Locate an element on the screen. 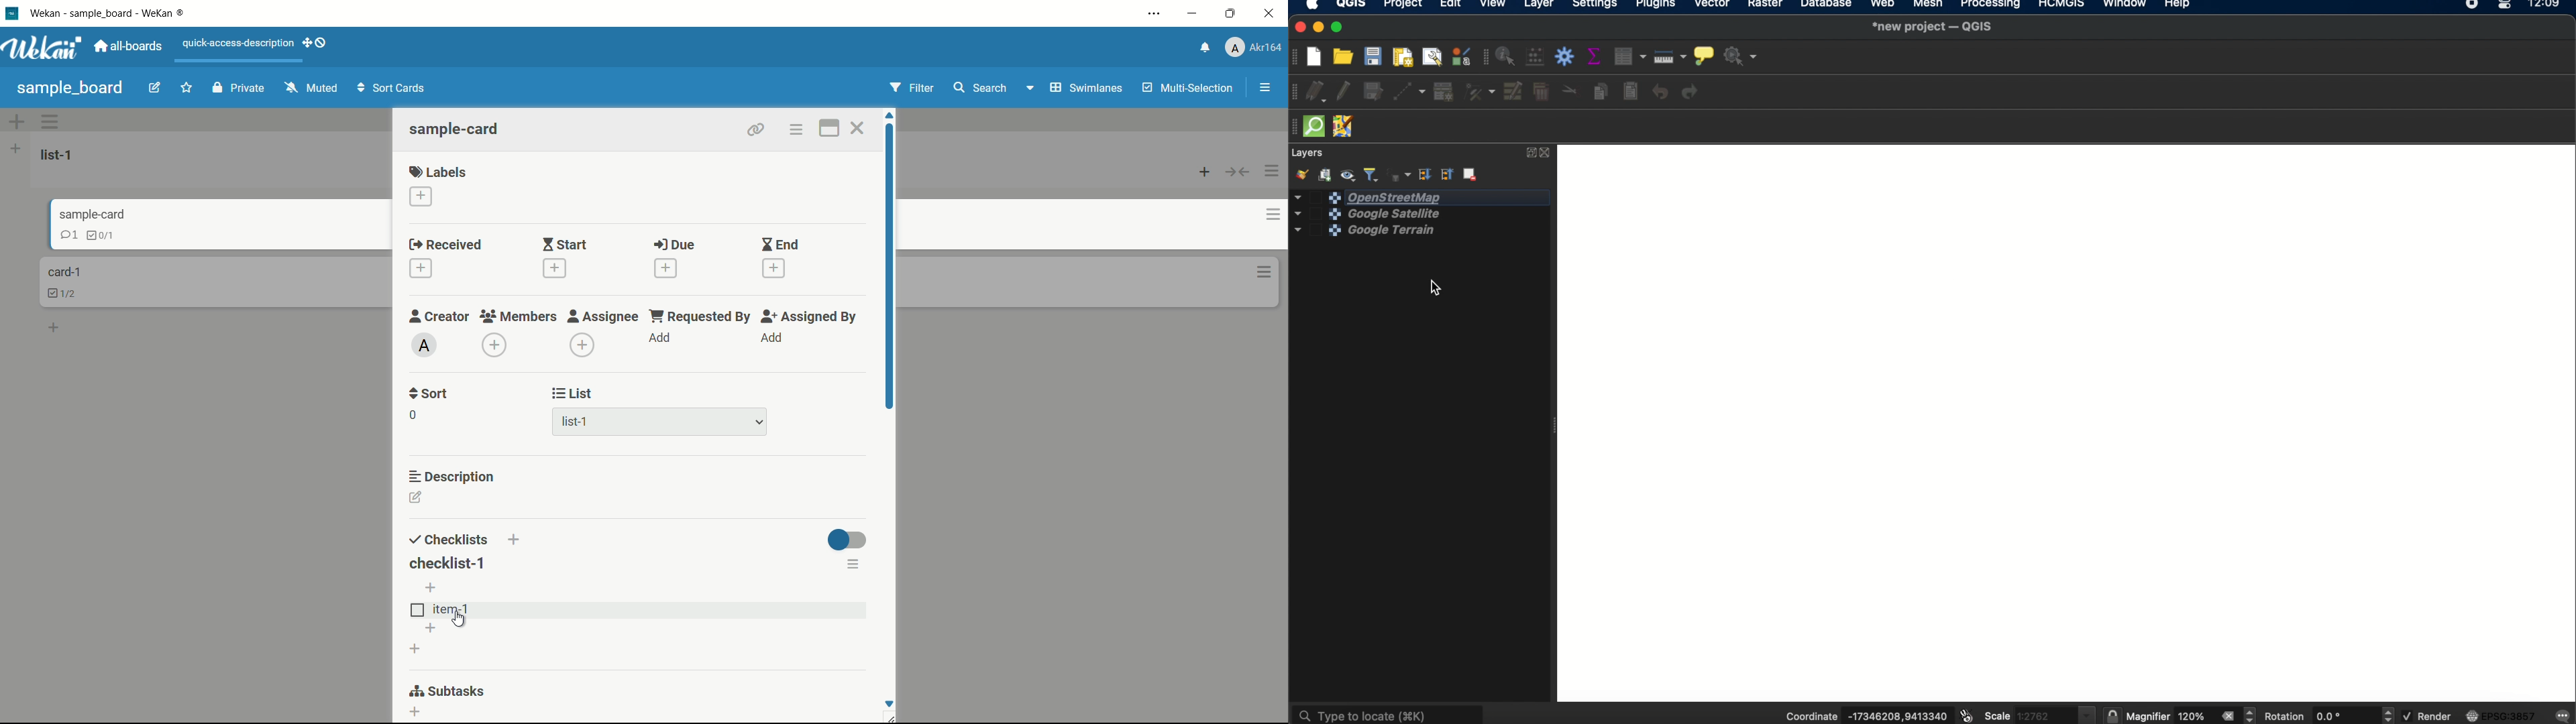  modify is located at coordinates (1514, 91).